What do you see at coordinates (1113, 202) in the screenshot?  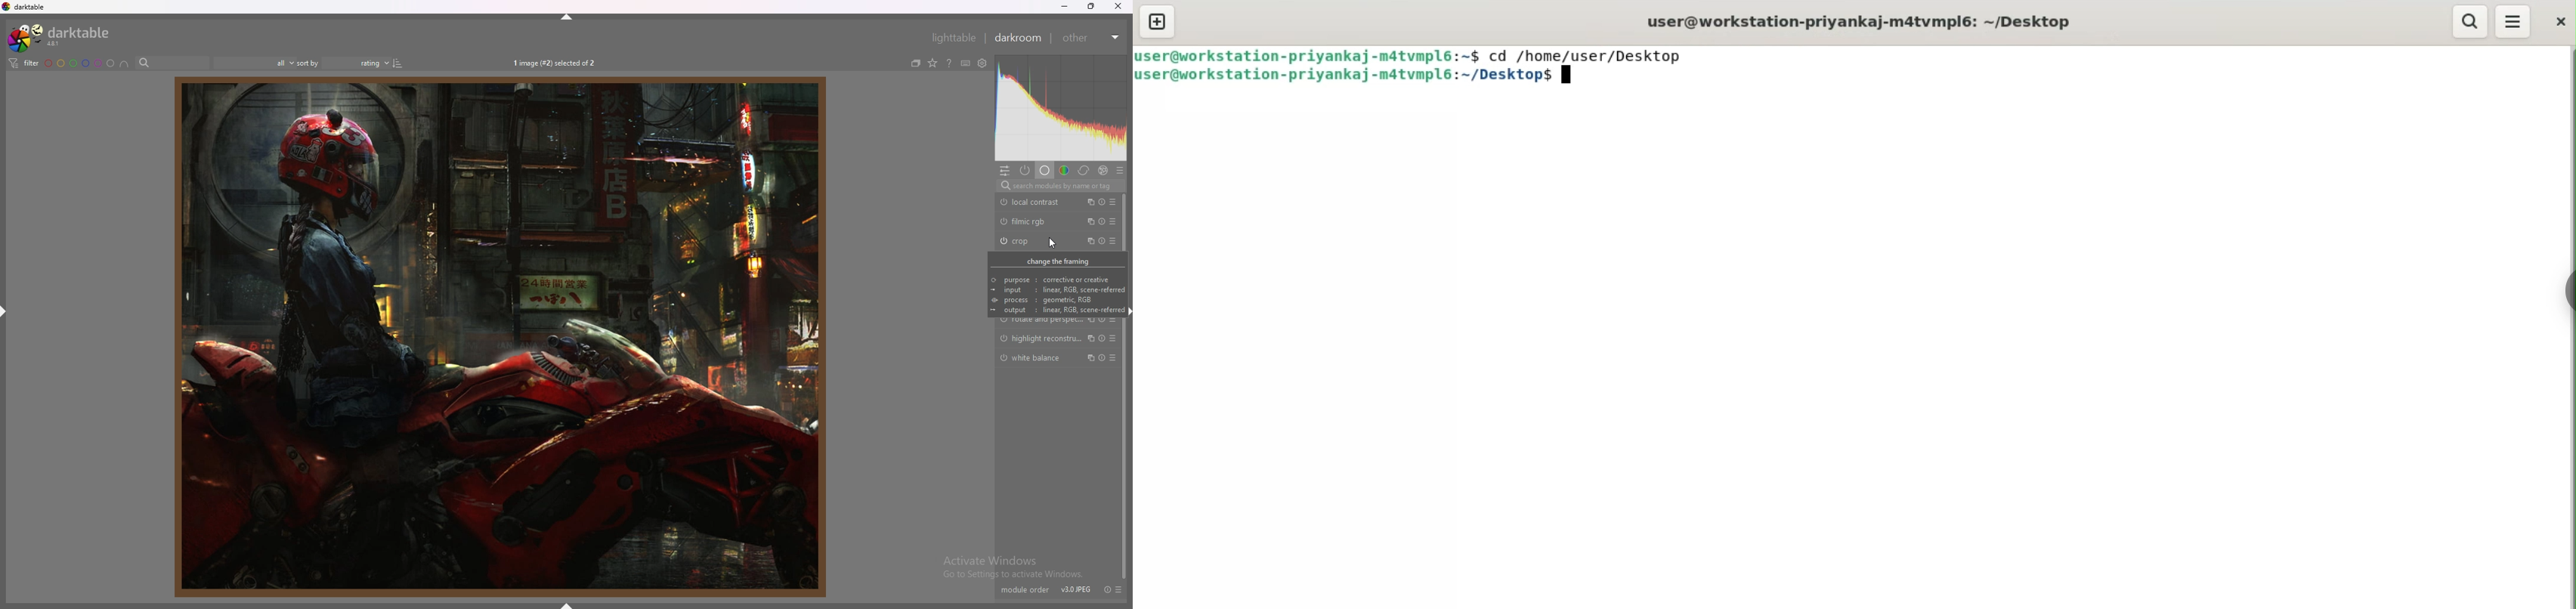 I see `presets` at bounding box center [1113, 202].